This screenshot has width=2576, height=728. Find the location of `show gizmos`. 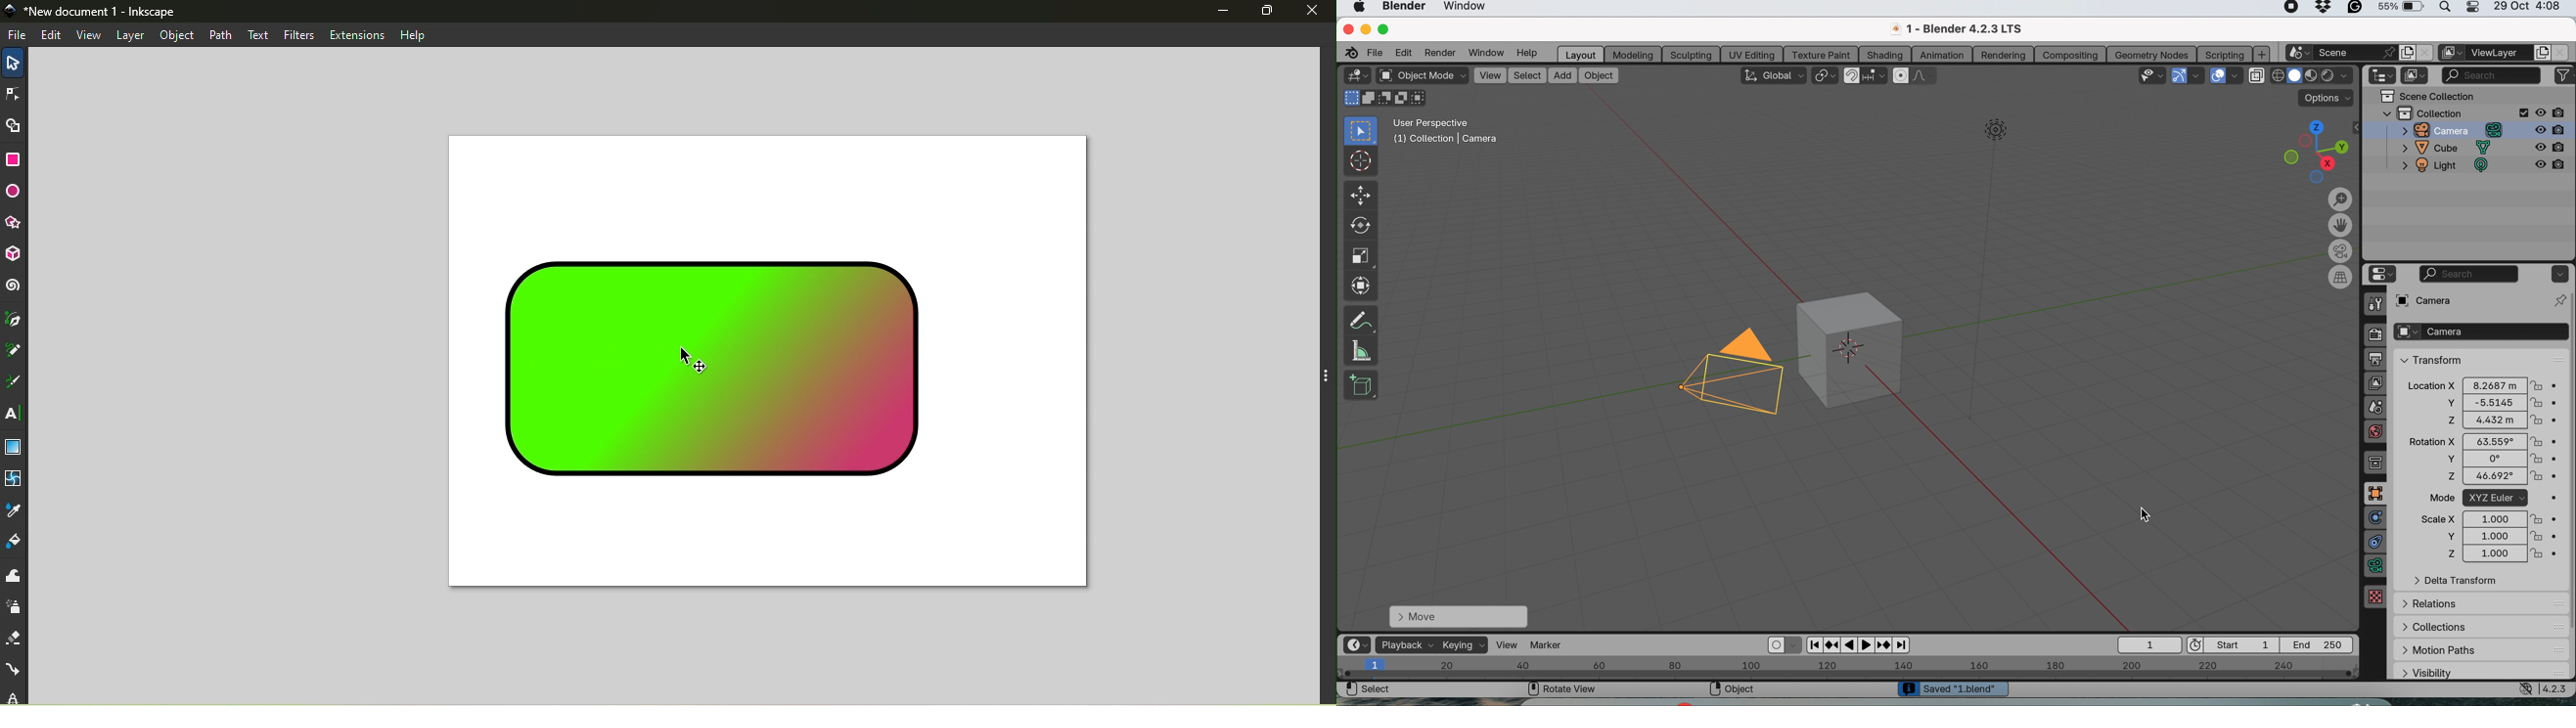

show gizmos is located at coordinates (2179, 76).